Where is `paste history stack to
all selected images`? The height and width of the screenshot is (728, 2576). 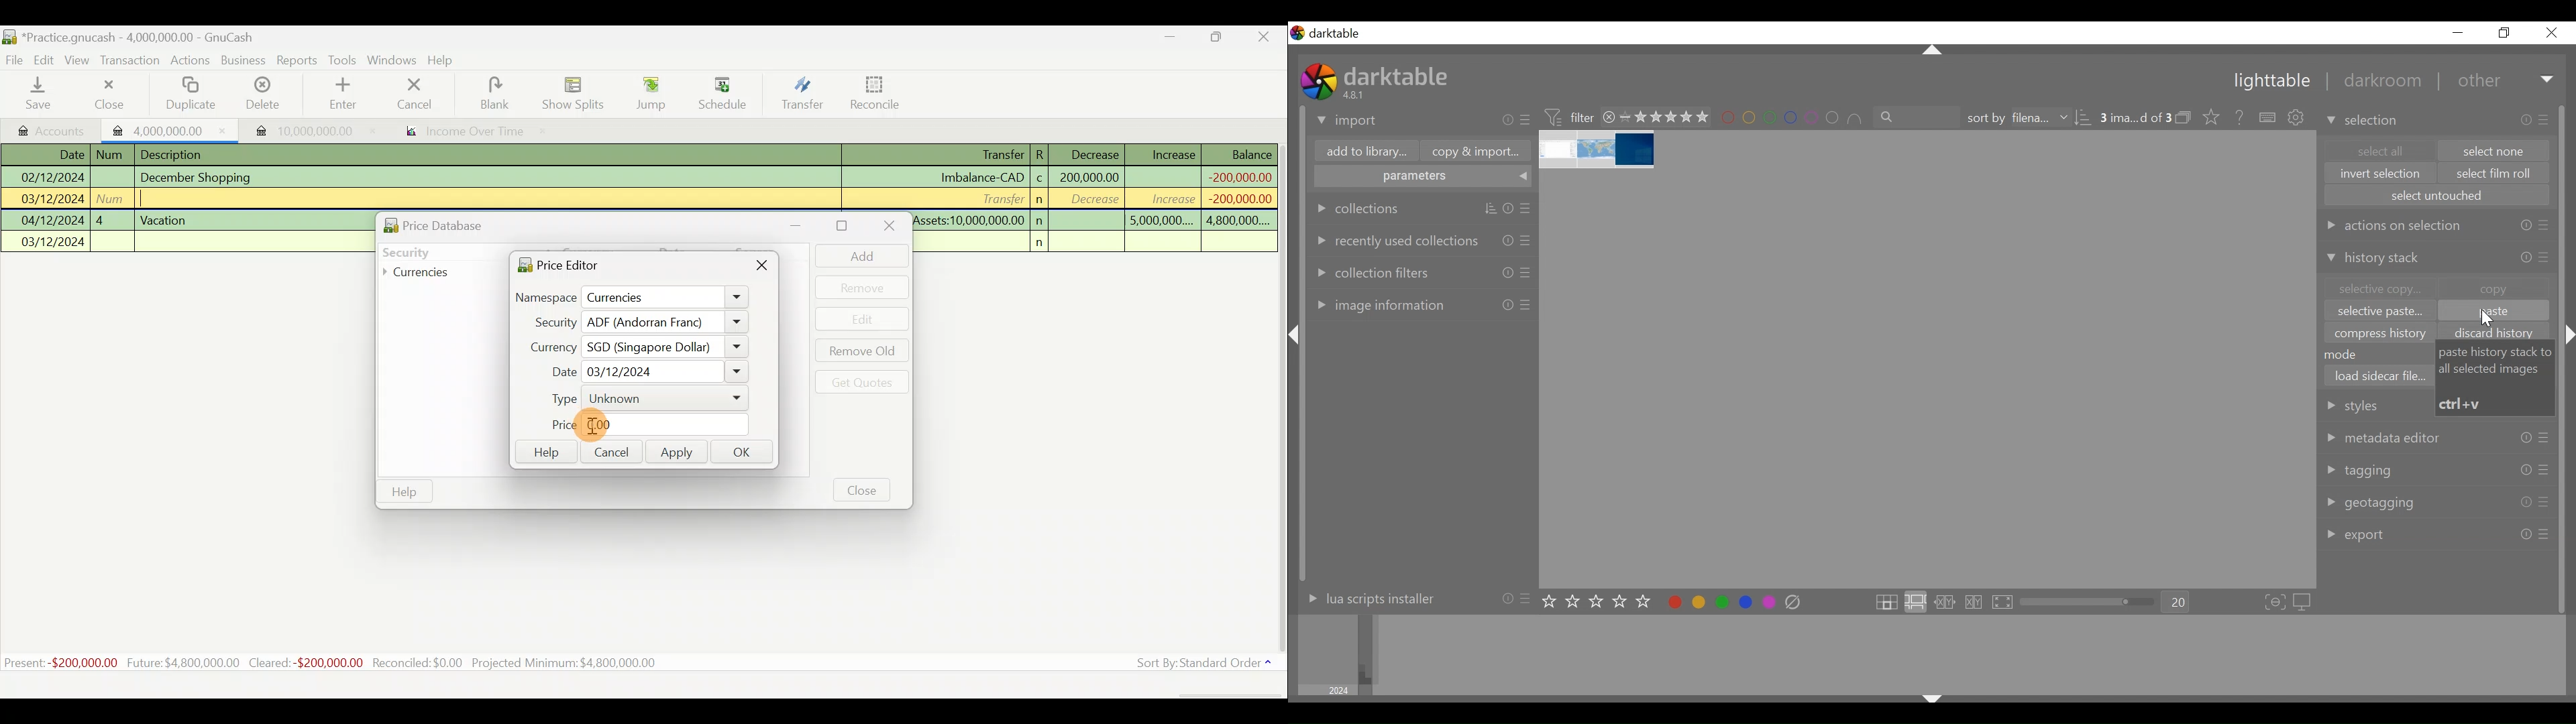 paste history stack to
all selected images is located at coordinates (2497, 361).